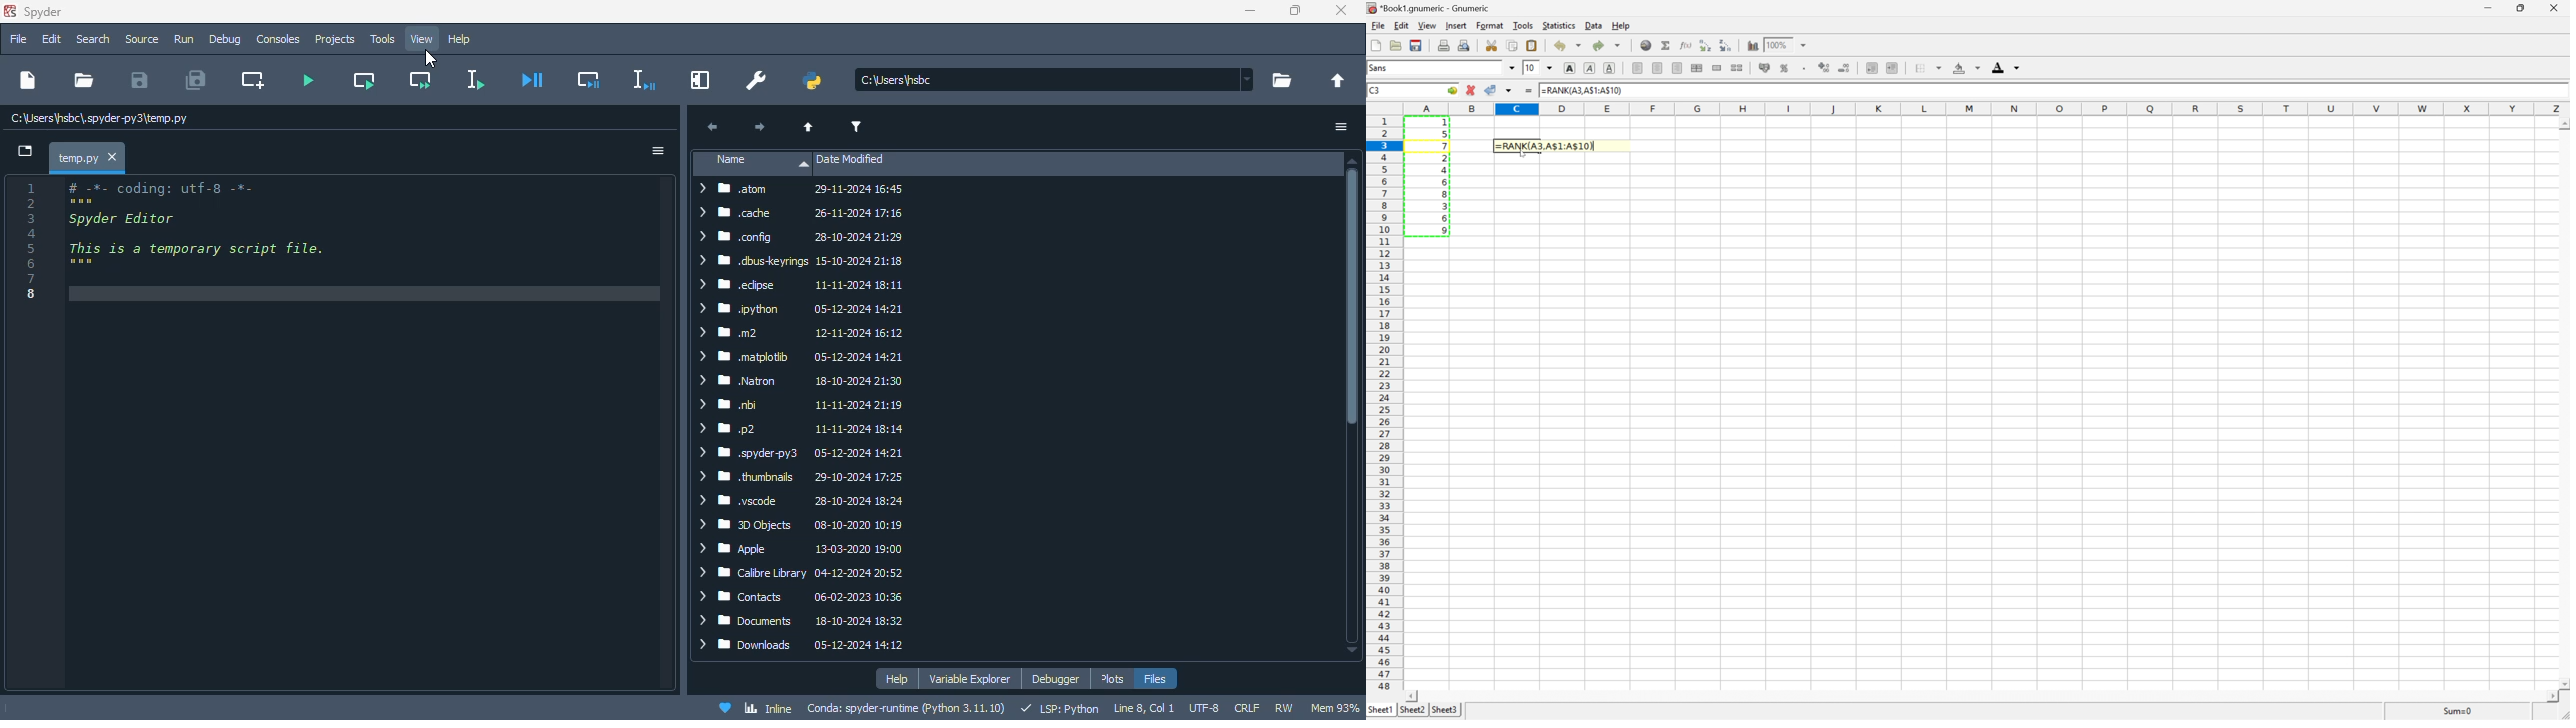 This screenshot has height=728, width=2576. What do you see at coordinates (1929, 68) in the screenshot?
I see `borders` at bounding box center [1929, 68].